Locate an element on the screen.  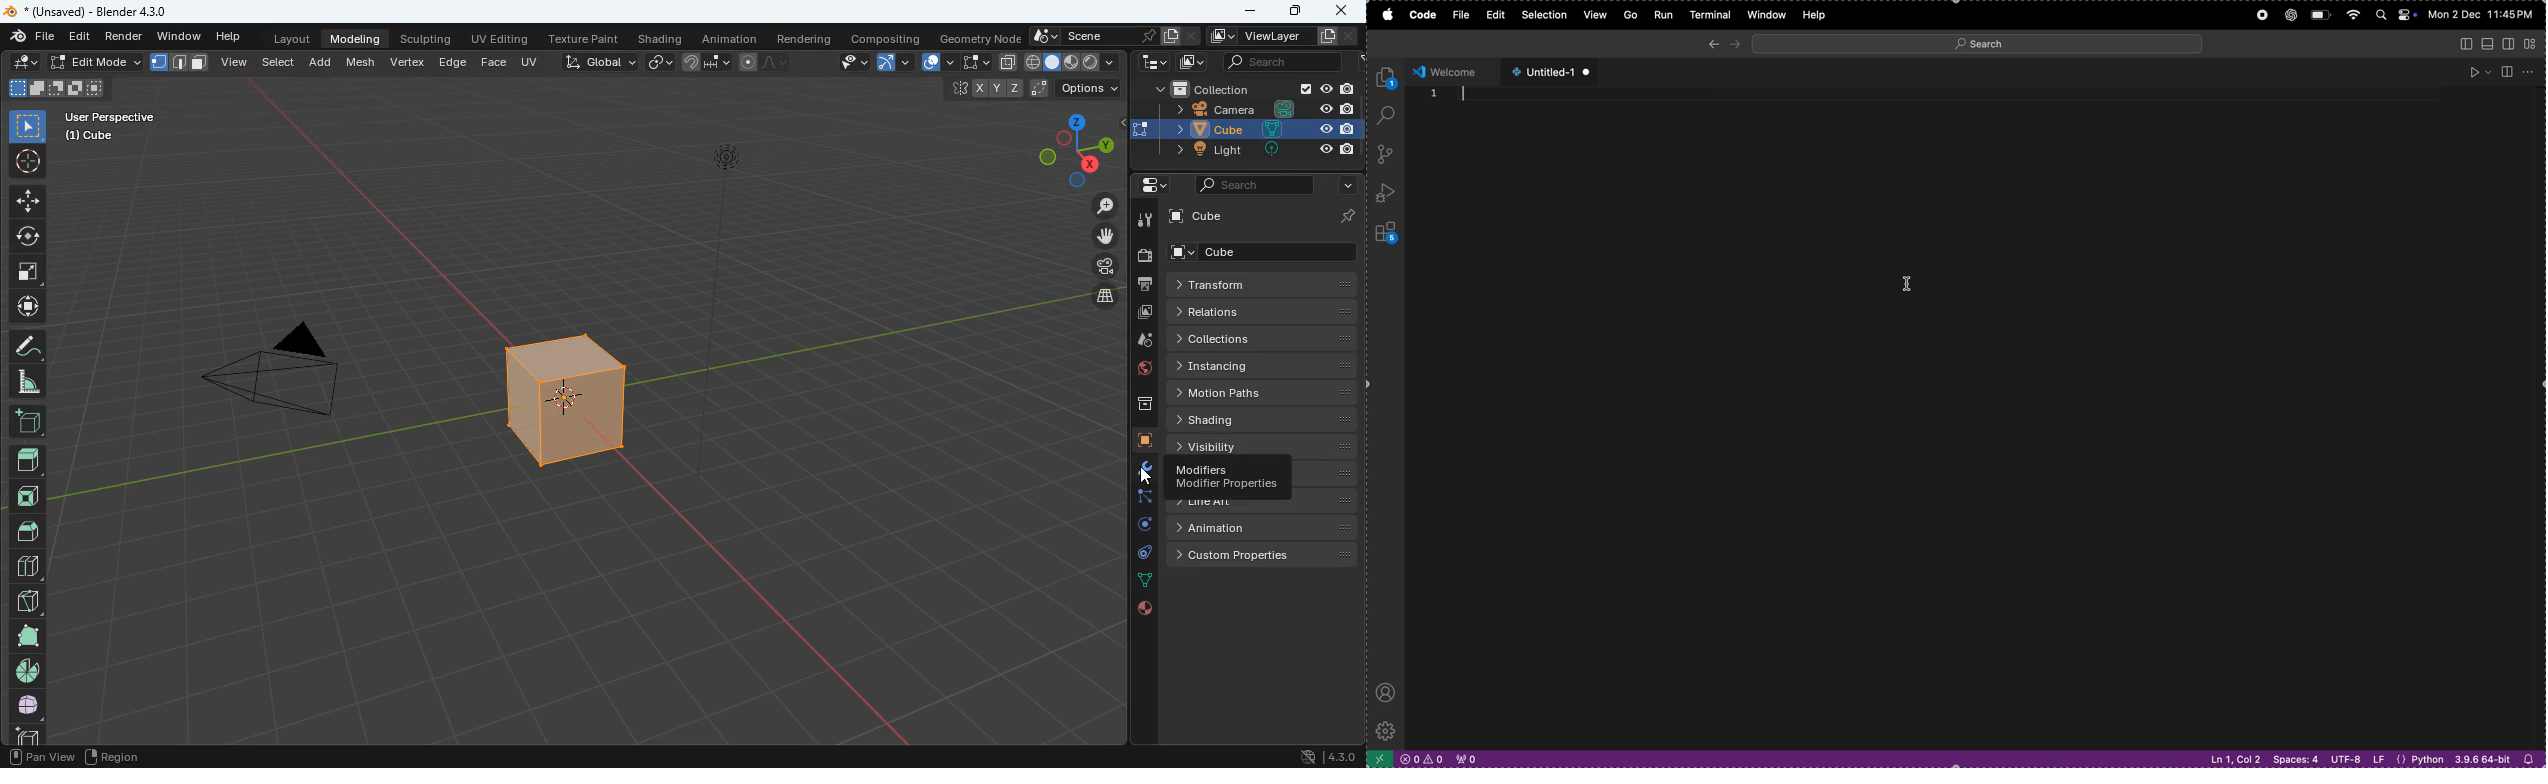
spaces 4 is located at coordinates (2295, 758).